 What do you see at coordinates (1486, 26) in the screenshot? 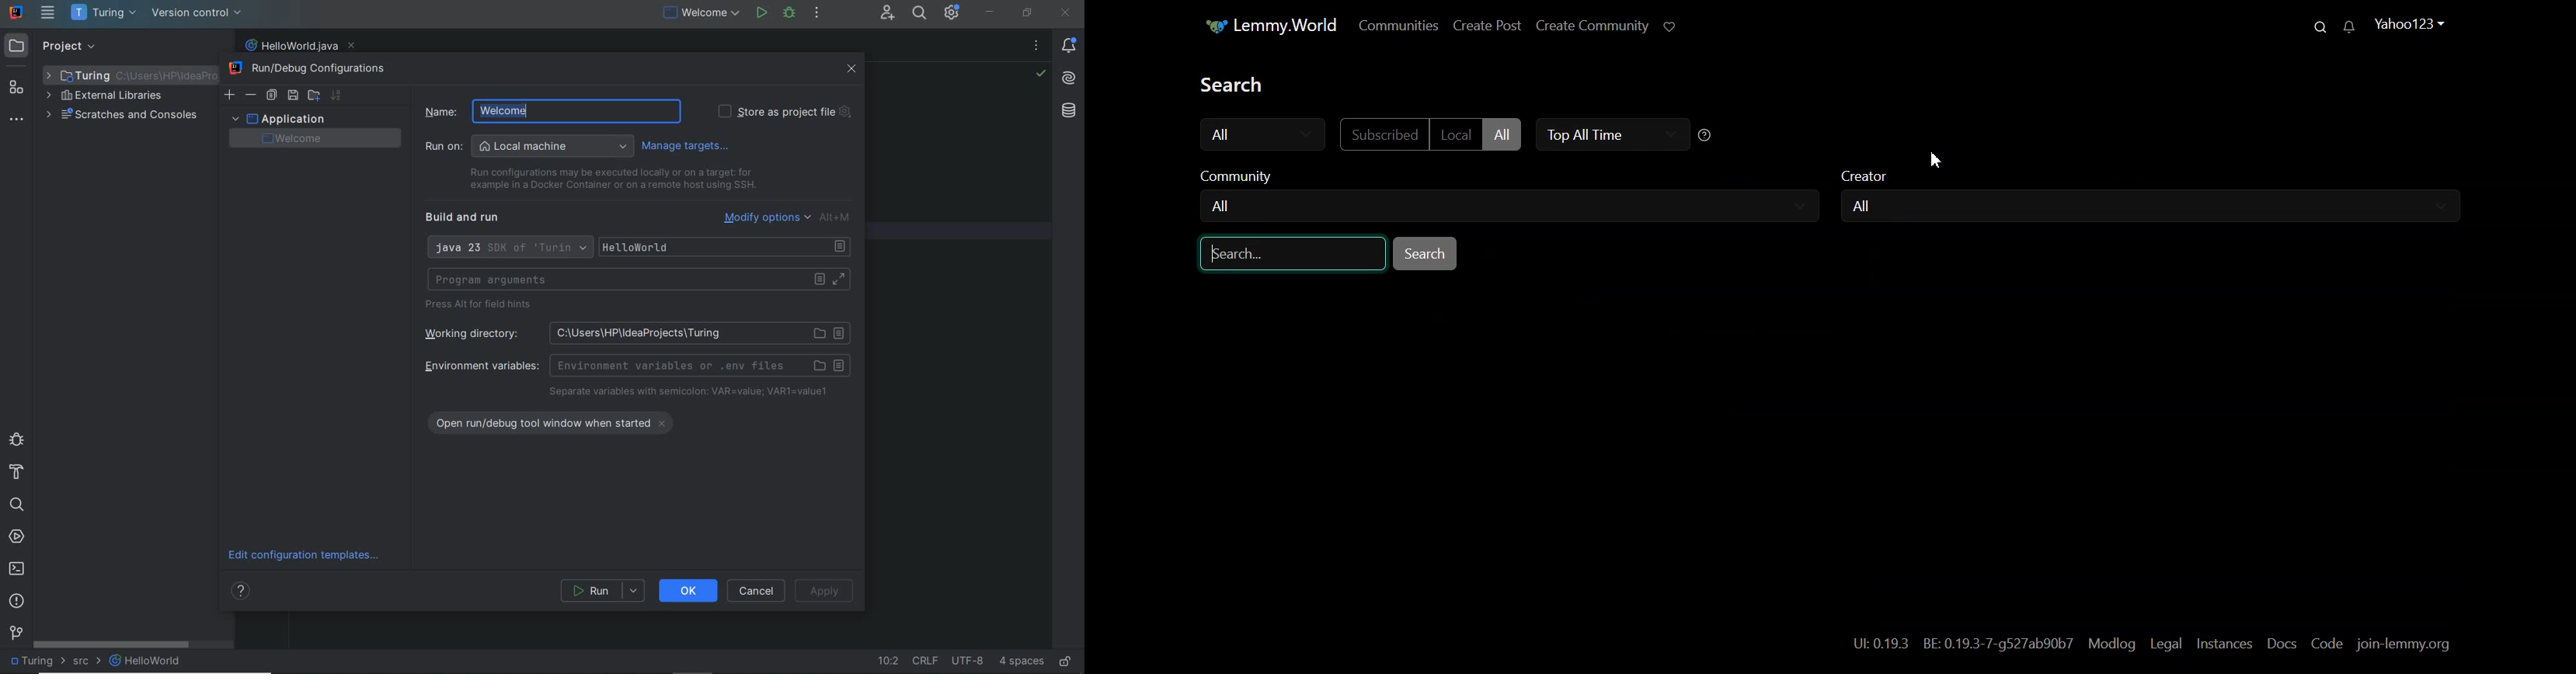
I see `Create Post` at bounding box center [1486, 26].